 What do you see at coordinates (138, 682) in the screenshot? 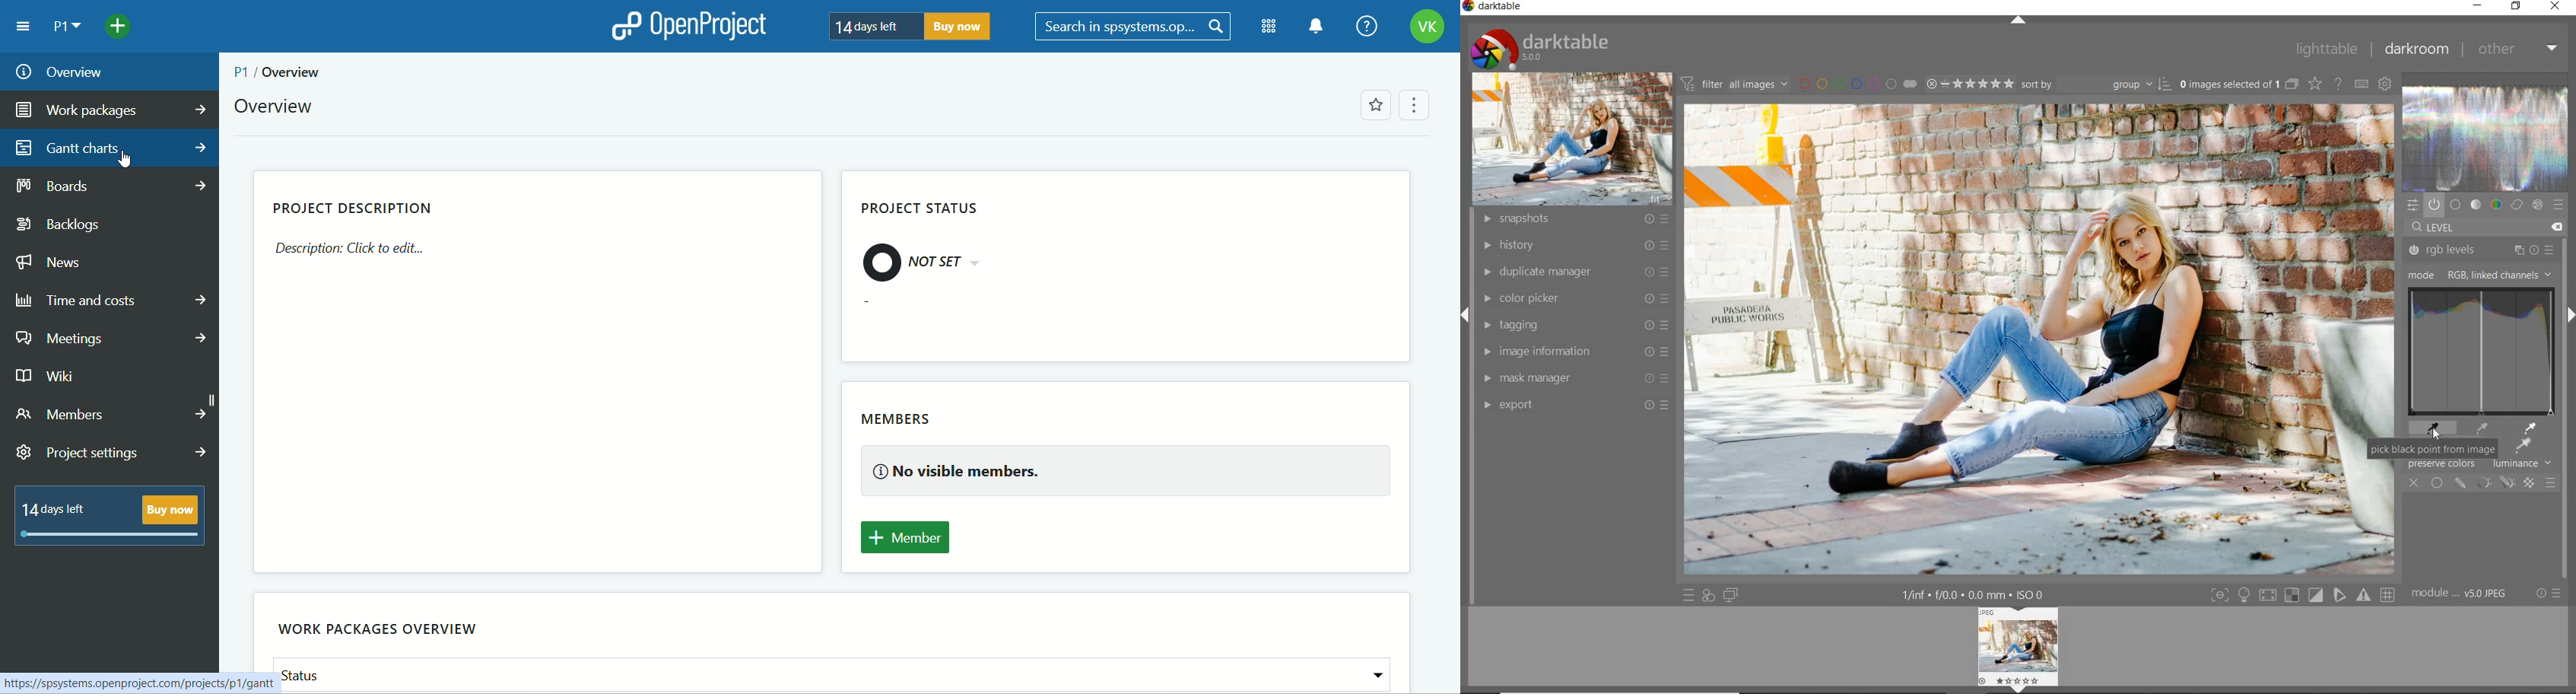
I see `https://spsystems.openproject.com/projects/p1/gant` at bounding box center [138, 682].